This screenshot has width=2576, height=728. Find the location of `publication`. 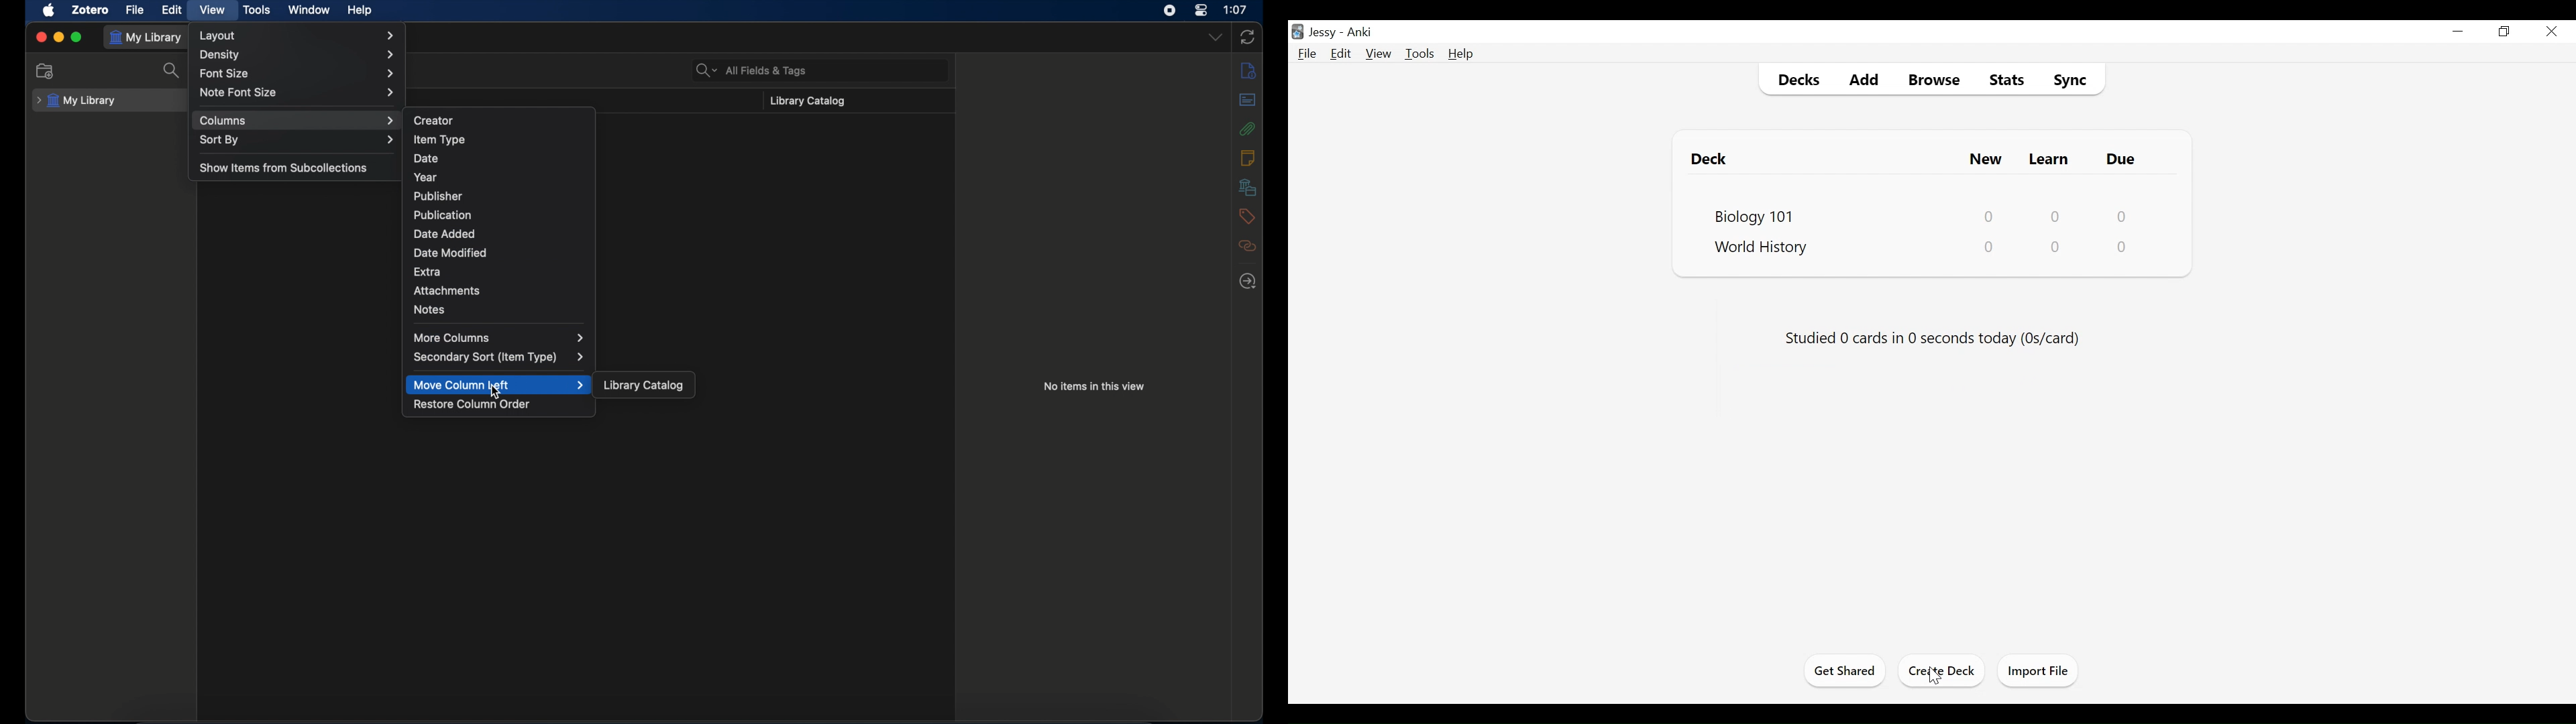

publication is located at coordinates (442, 215).